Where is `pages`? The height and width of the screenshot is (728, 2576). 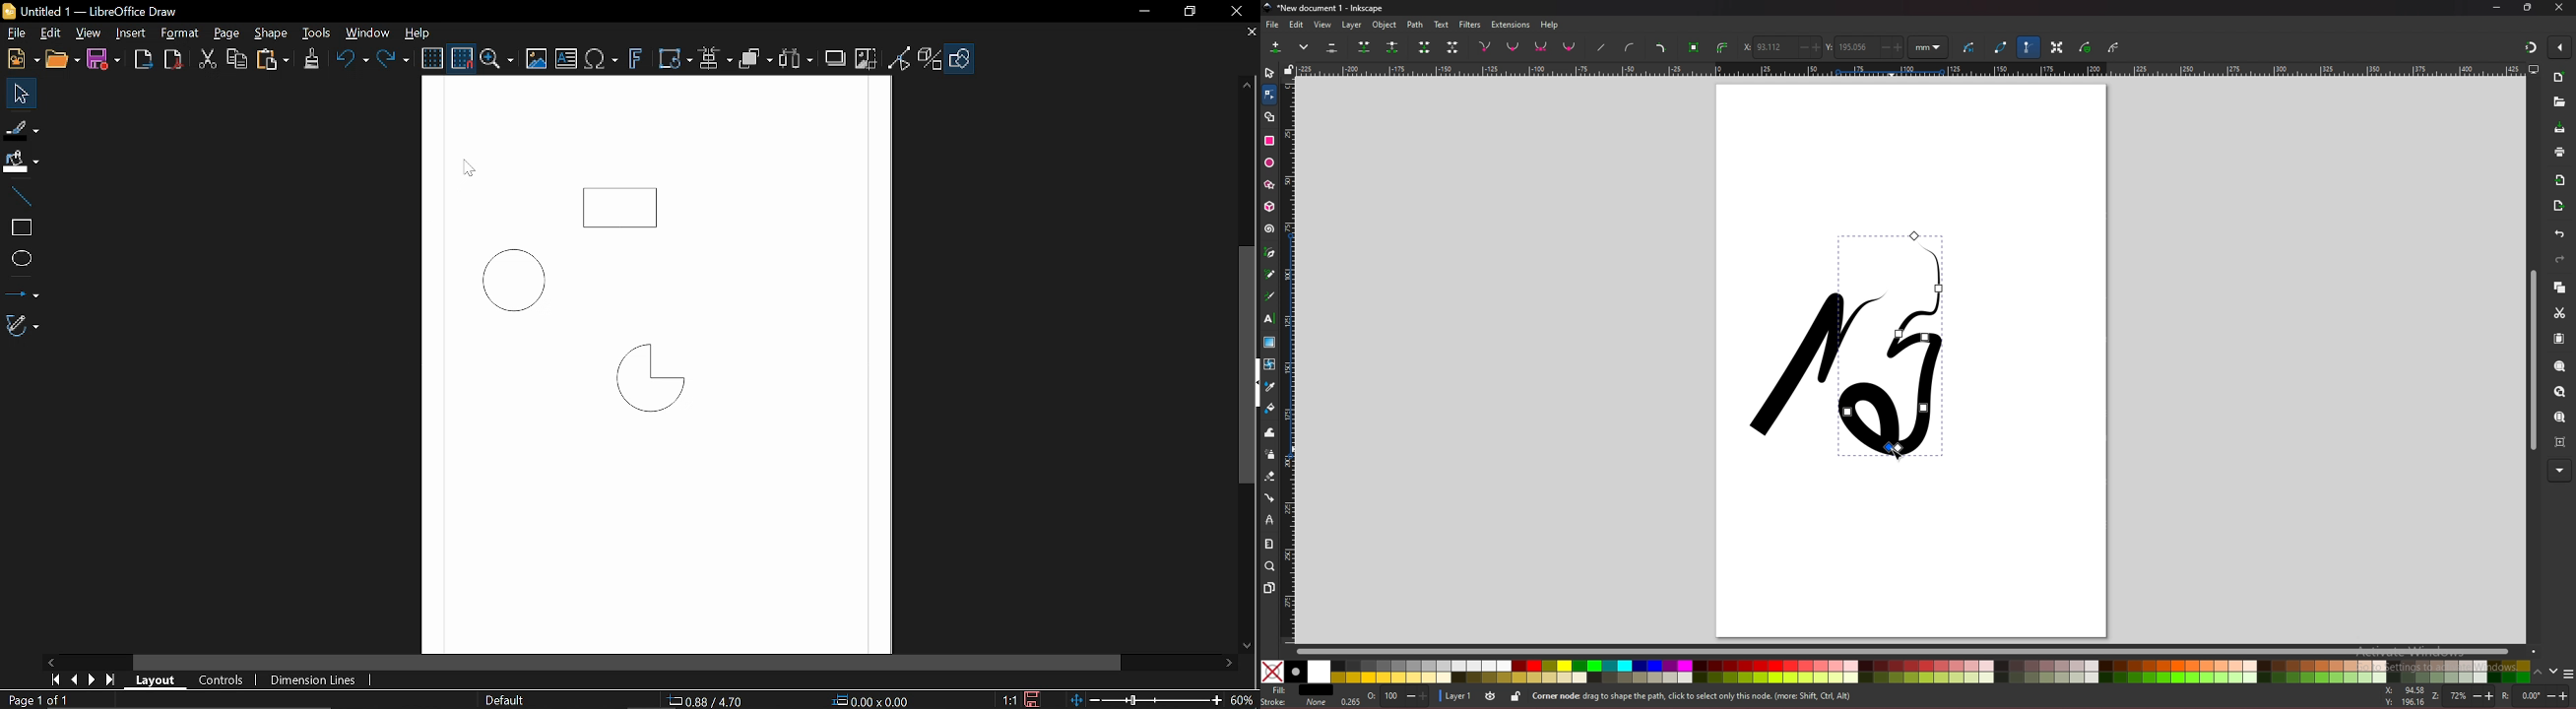 pages is located at coordinates (1270, 588).